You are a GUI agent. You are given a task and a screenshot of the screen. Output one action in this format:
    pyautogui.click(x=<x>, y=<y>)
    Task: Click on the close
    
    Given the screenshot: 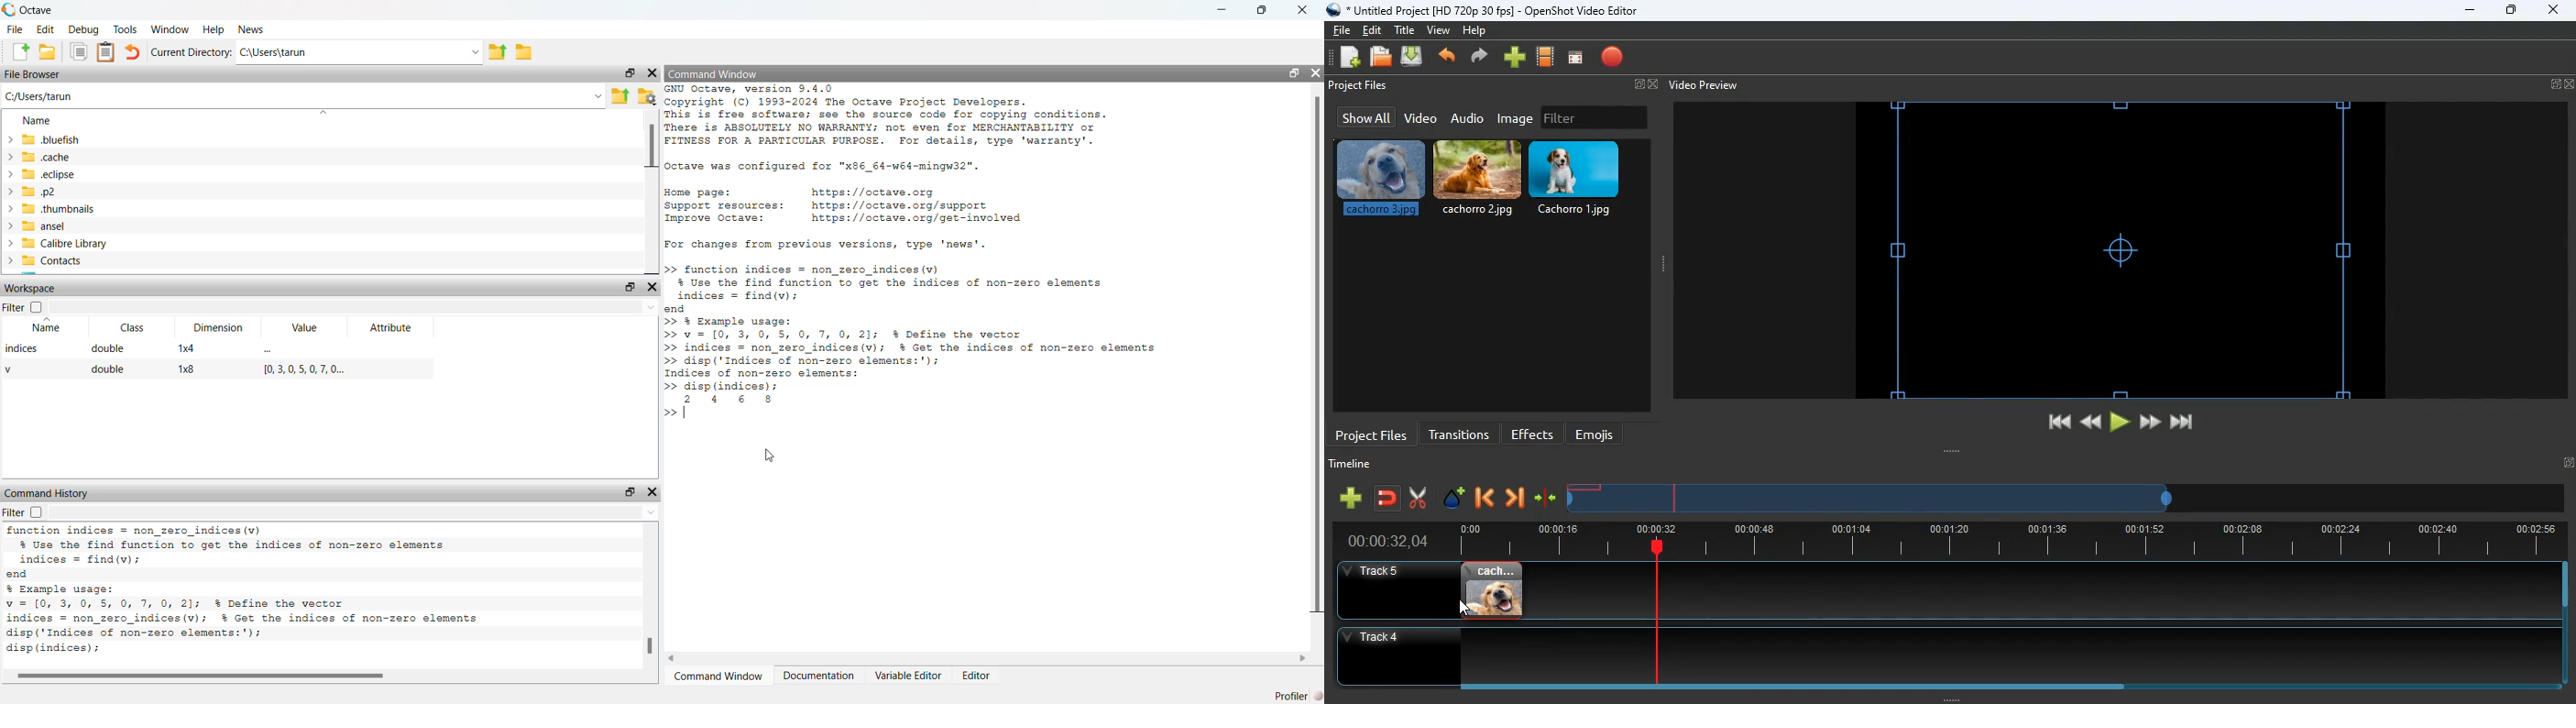 What is the action you would take?
    pyautogui.click(x=1317, y=71)
    